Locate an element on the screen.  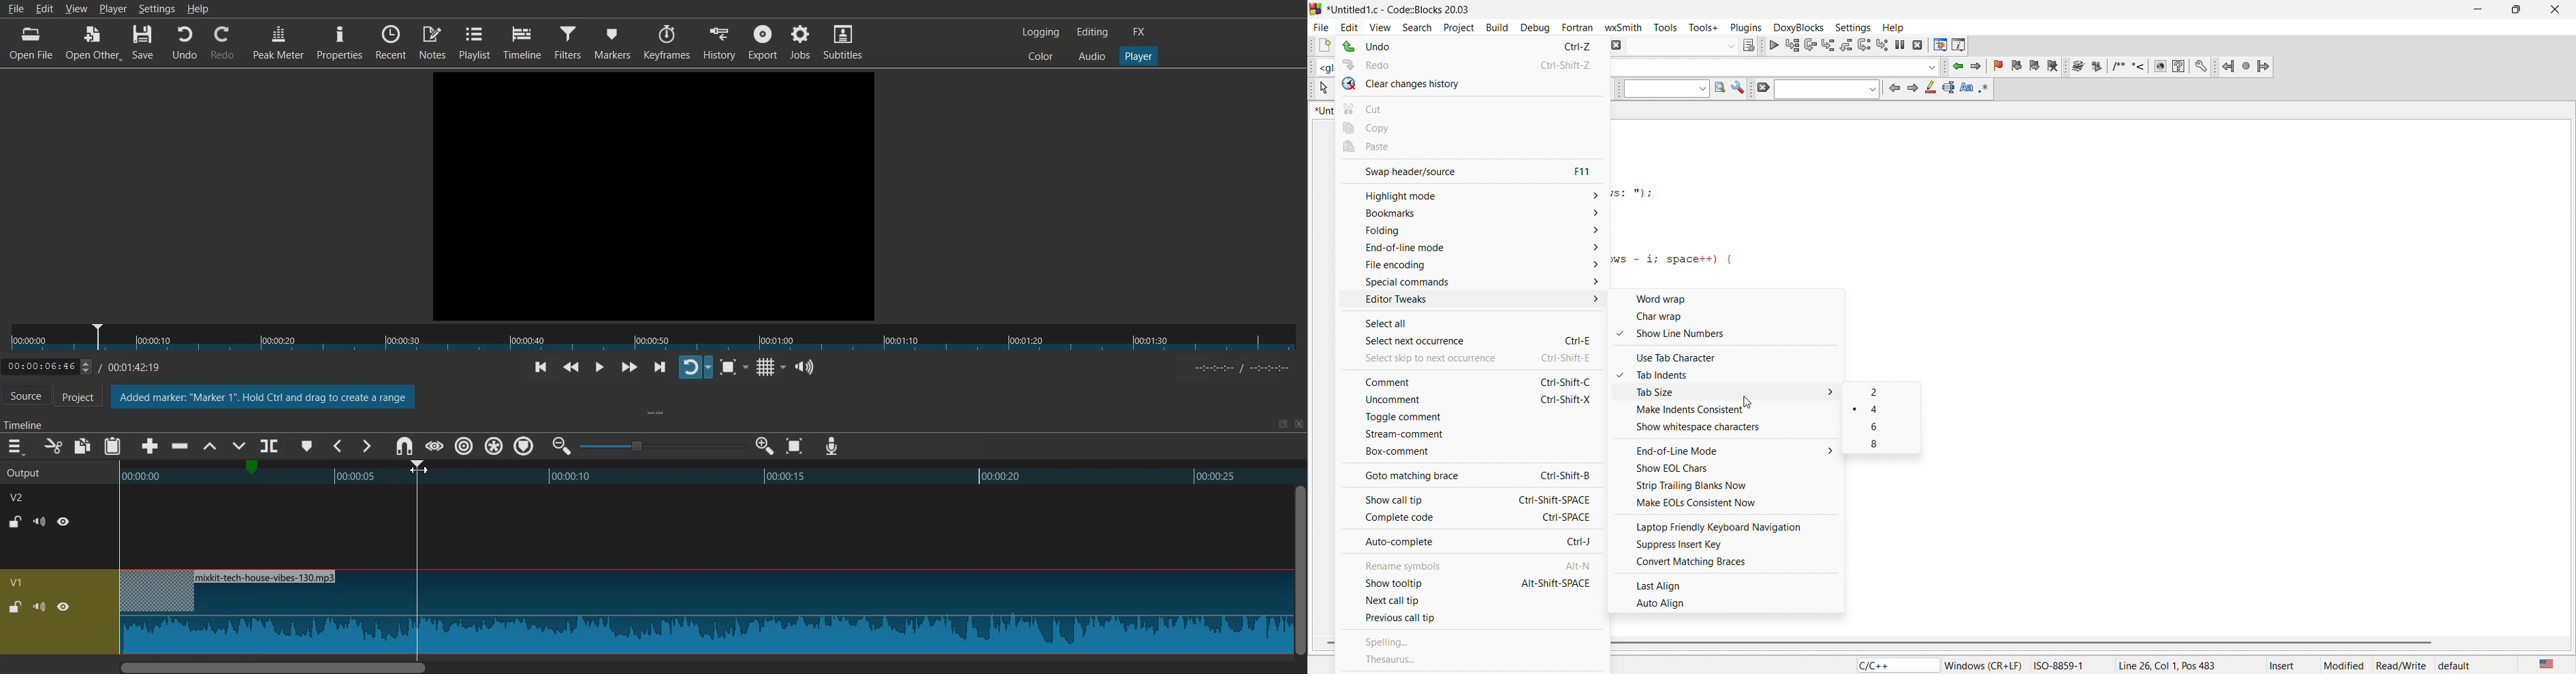
jump backward is located at coordinates (1957, 68).